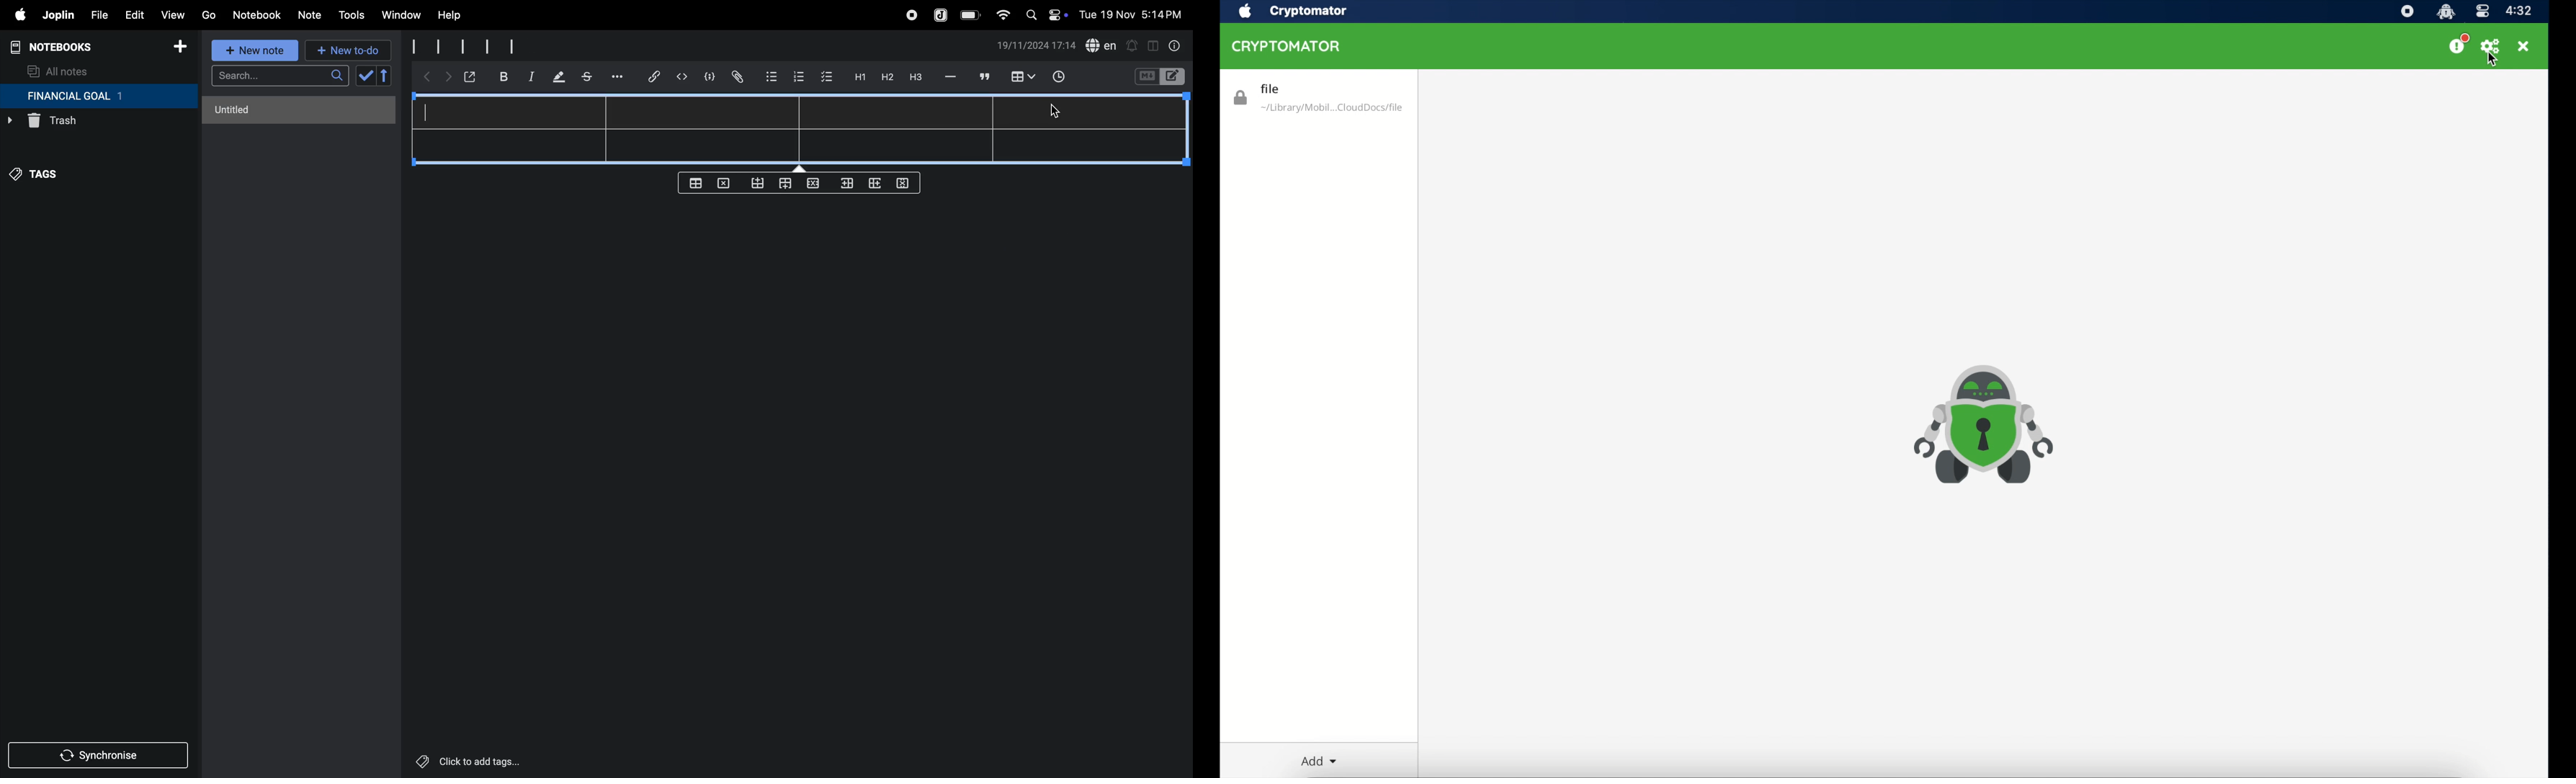 This screenshot has width=2576, height=784. What do you see at coordinates (1000, 15) in the screenshot?
I see `wifi` at bounding box center [1000, 15].